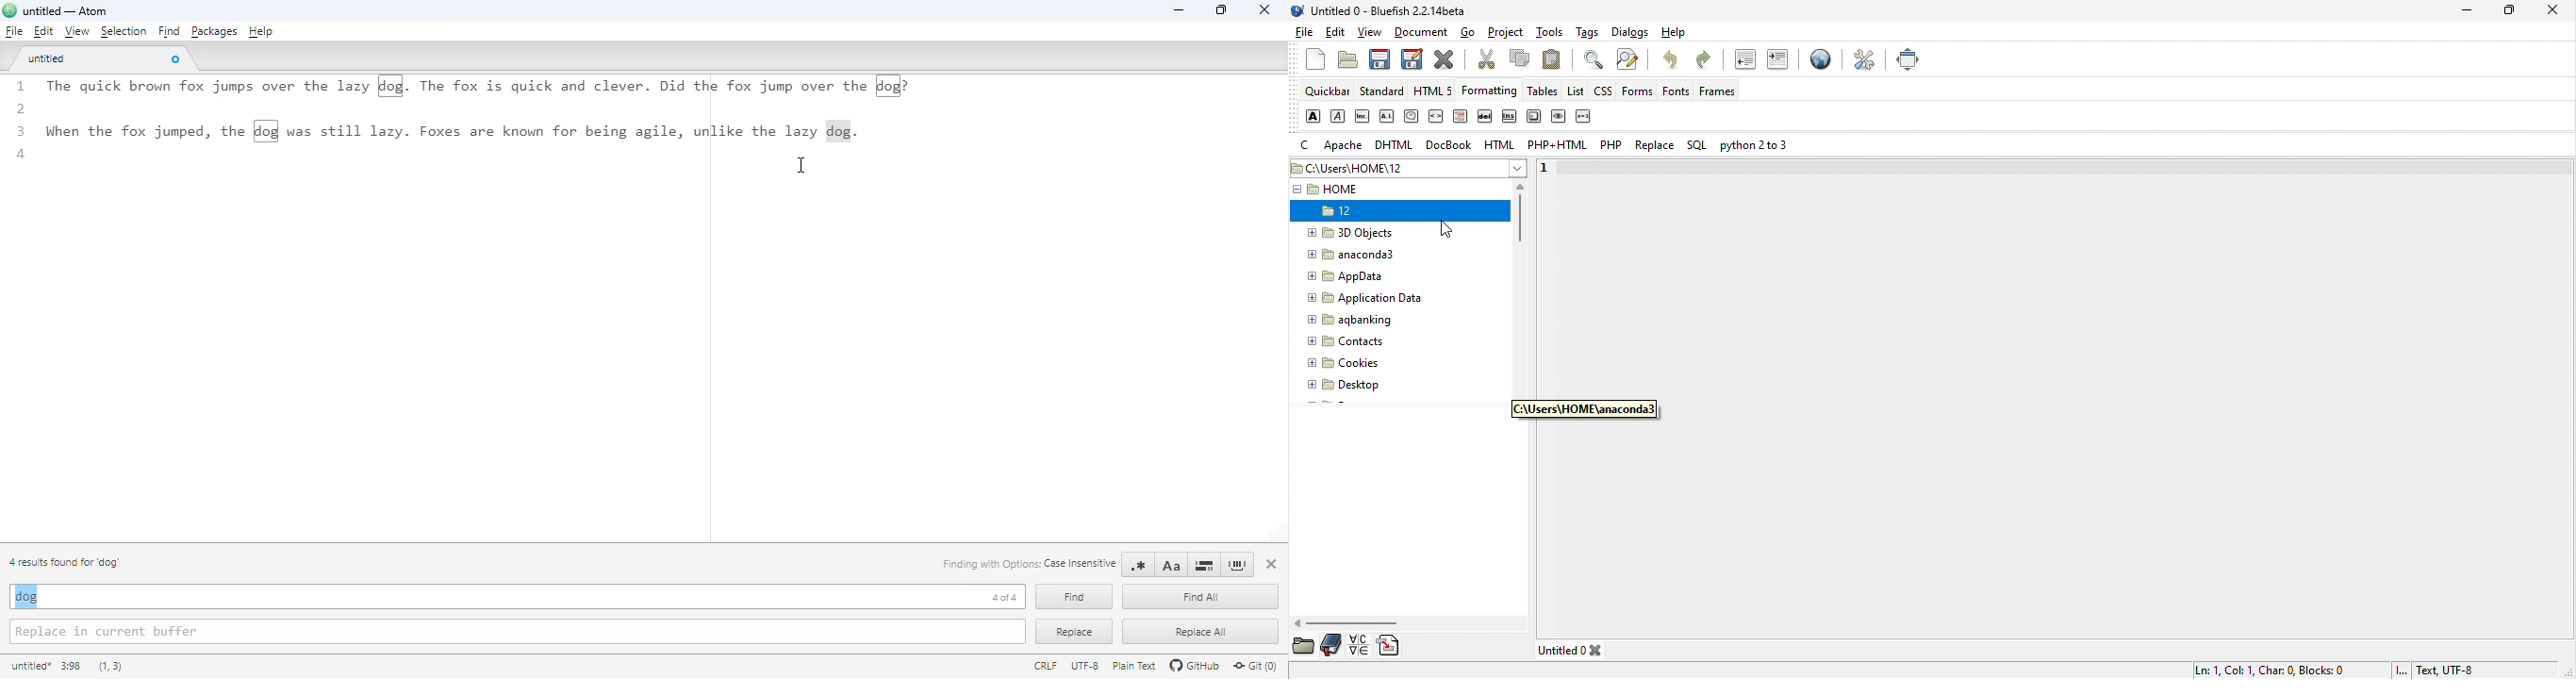 Image resolution: width=2576 pixels, height=700 pixels. Describe the element at coordinates (49, 59) in the screenshot. I see `untitled` at that location.